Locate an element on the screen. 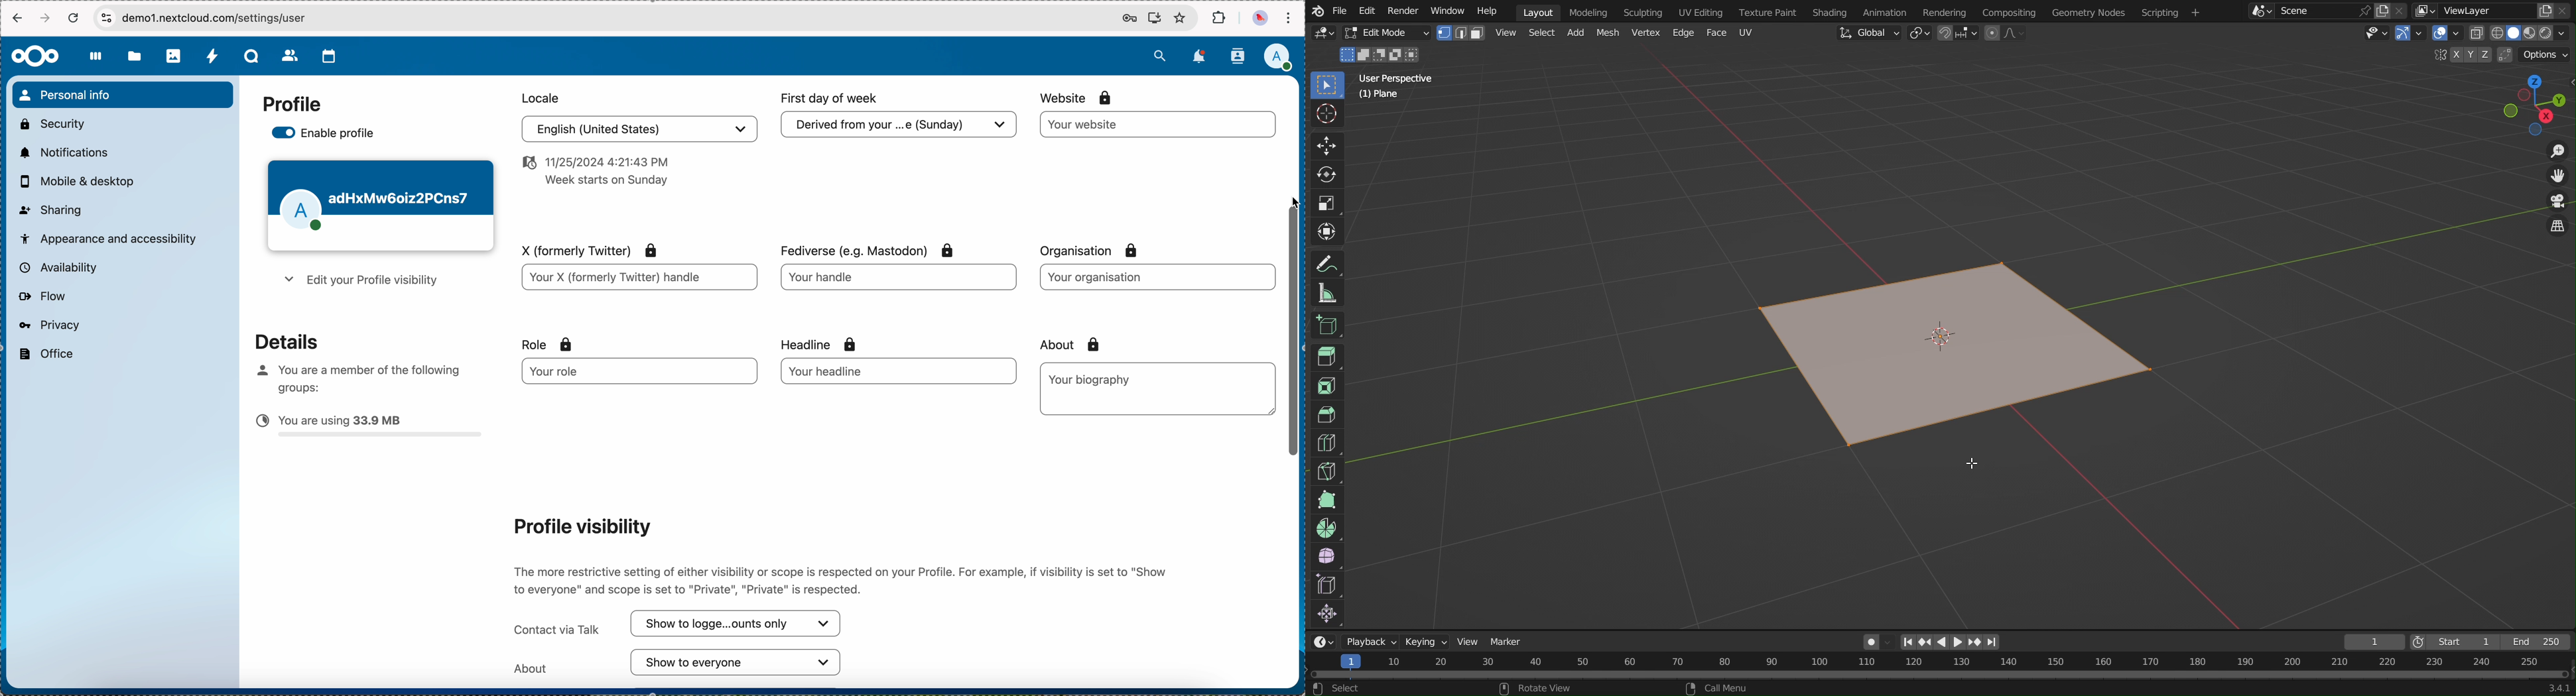  Auto Merge Vertice is located at coordinates (2503, 54).